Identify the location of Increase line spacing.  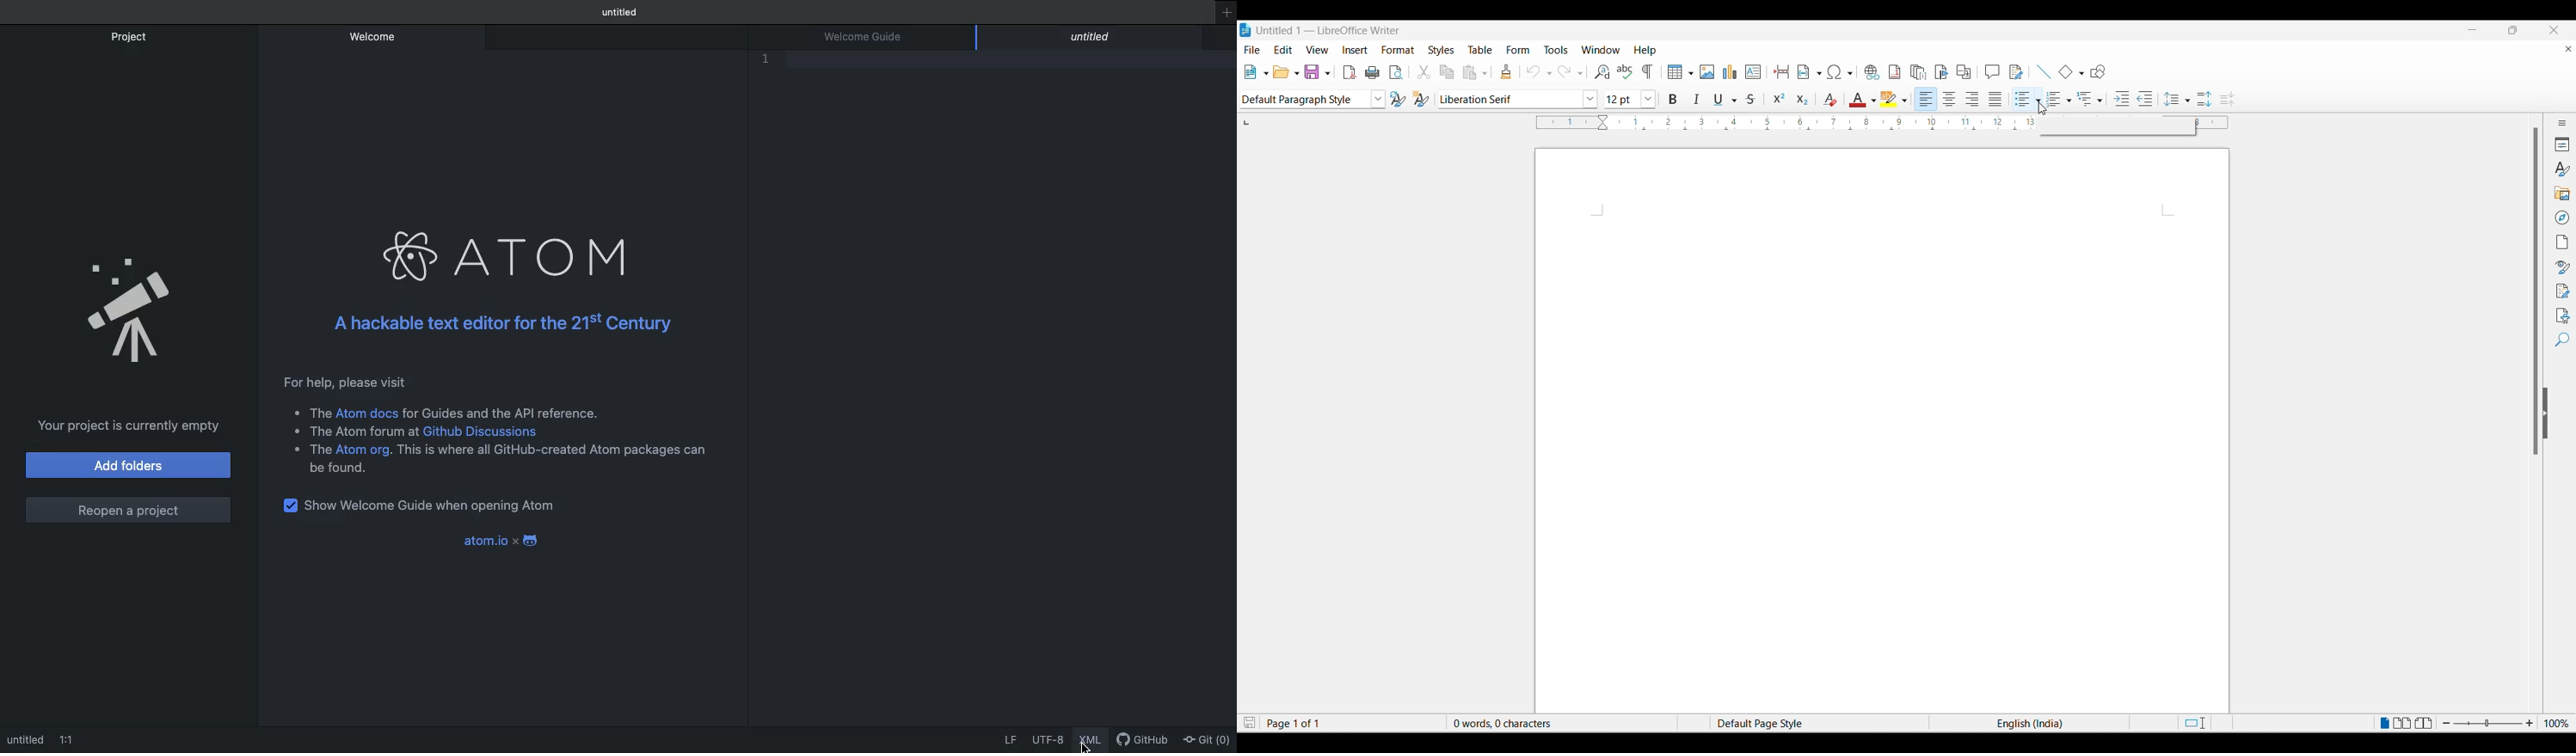
(2203, 97).